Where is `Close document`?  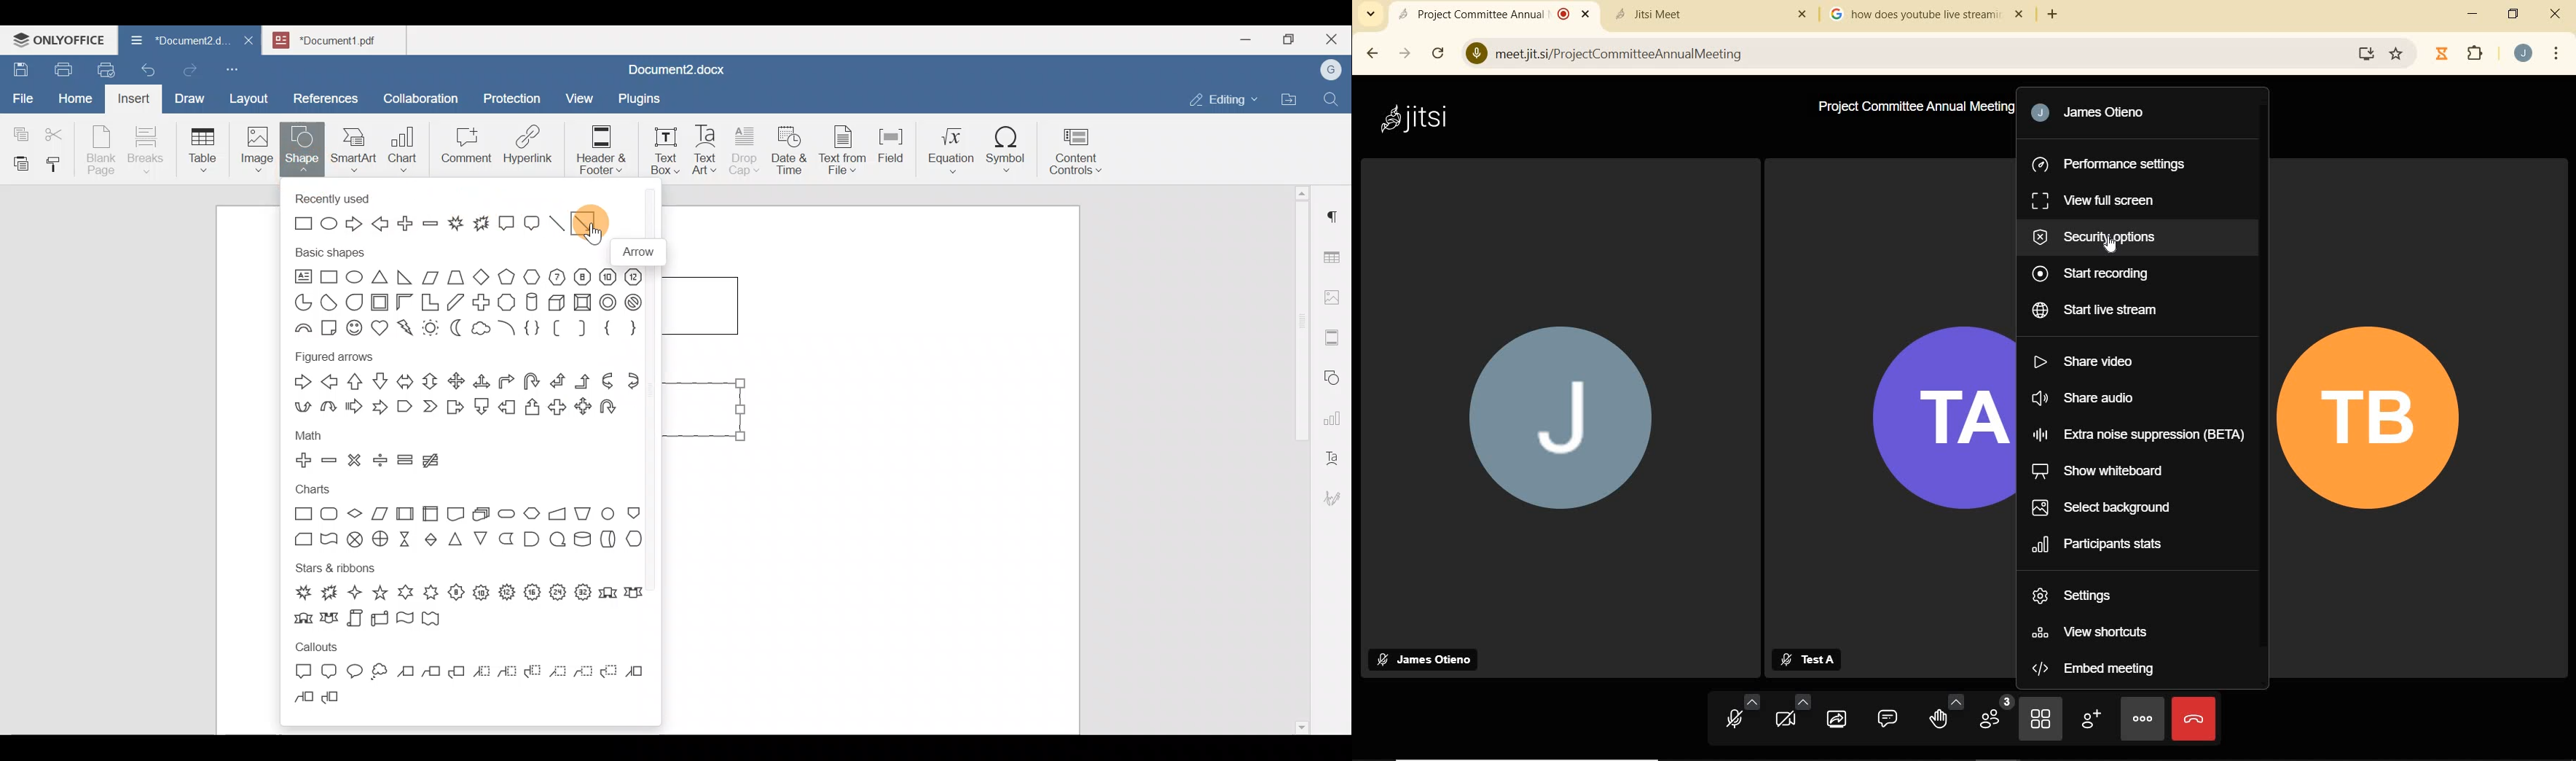 Close document is located at coordinates (249, 42).